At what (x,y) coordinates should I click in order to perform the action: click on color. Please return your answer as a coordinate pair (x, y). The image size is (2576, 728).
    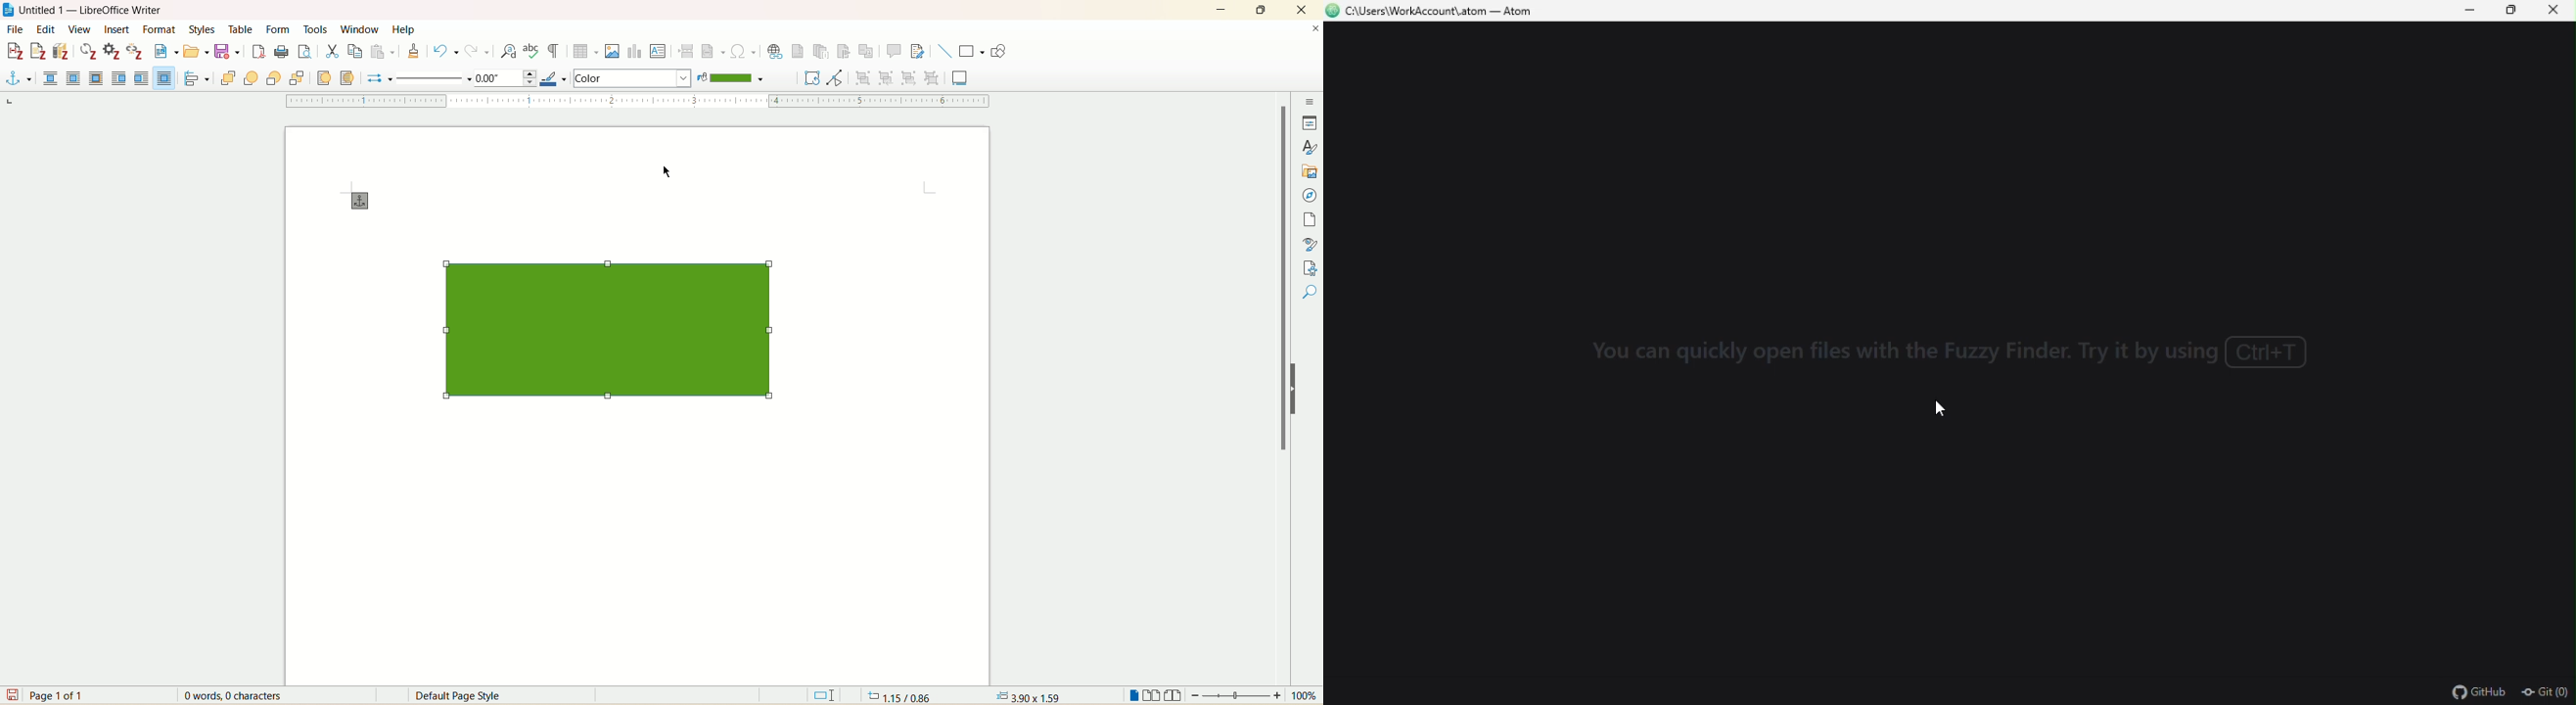
    Looking at the image, I should click on (737, 79).